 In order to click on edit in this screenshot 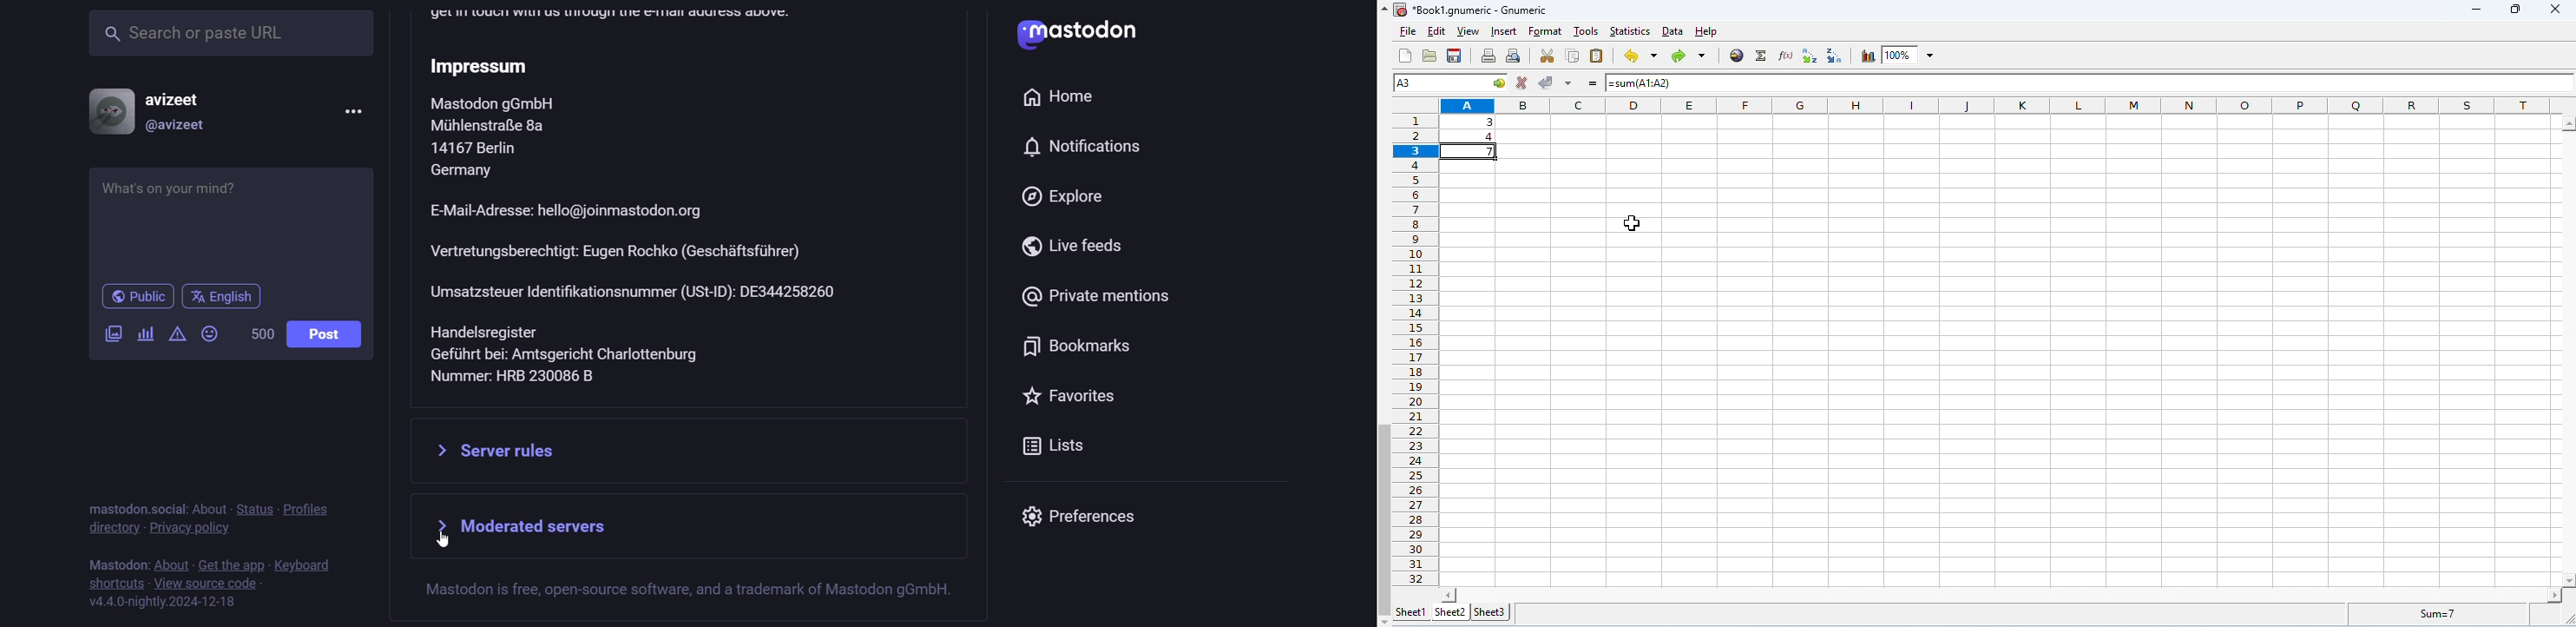, I will do `click(1437, 30)`.